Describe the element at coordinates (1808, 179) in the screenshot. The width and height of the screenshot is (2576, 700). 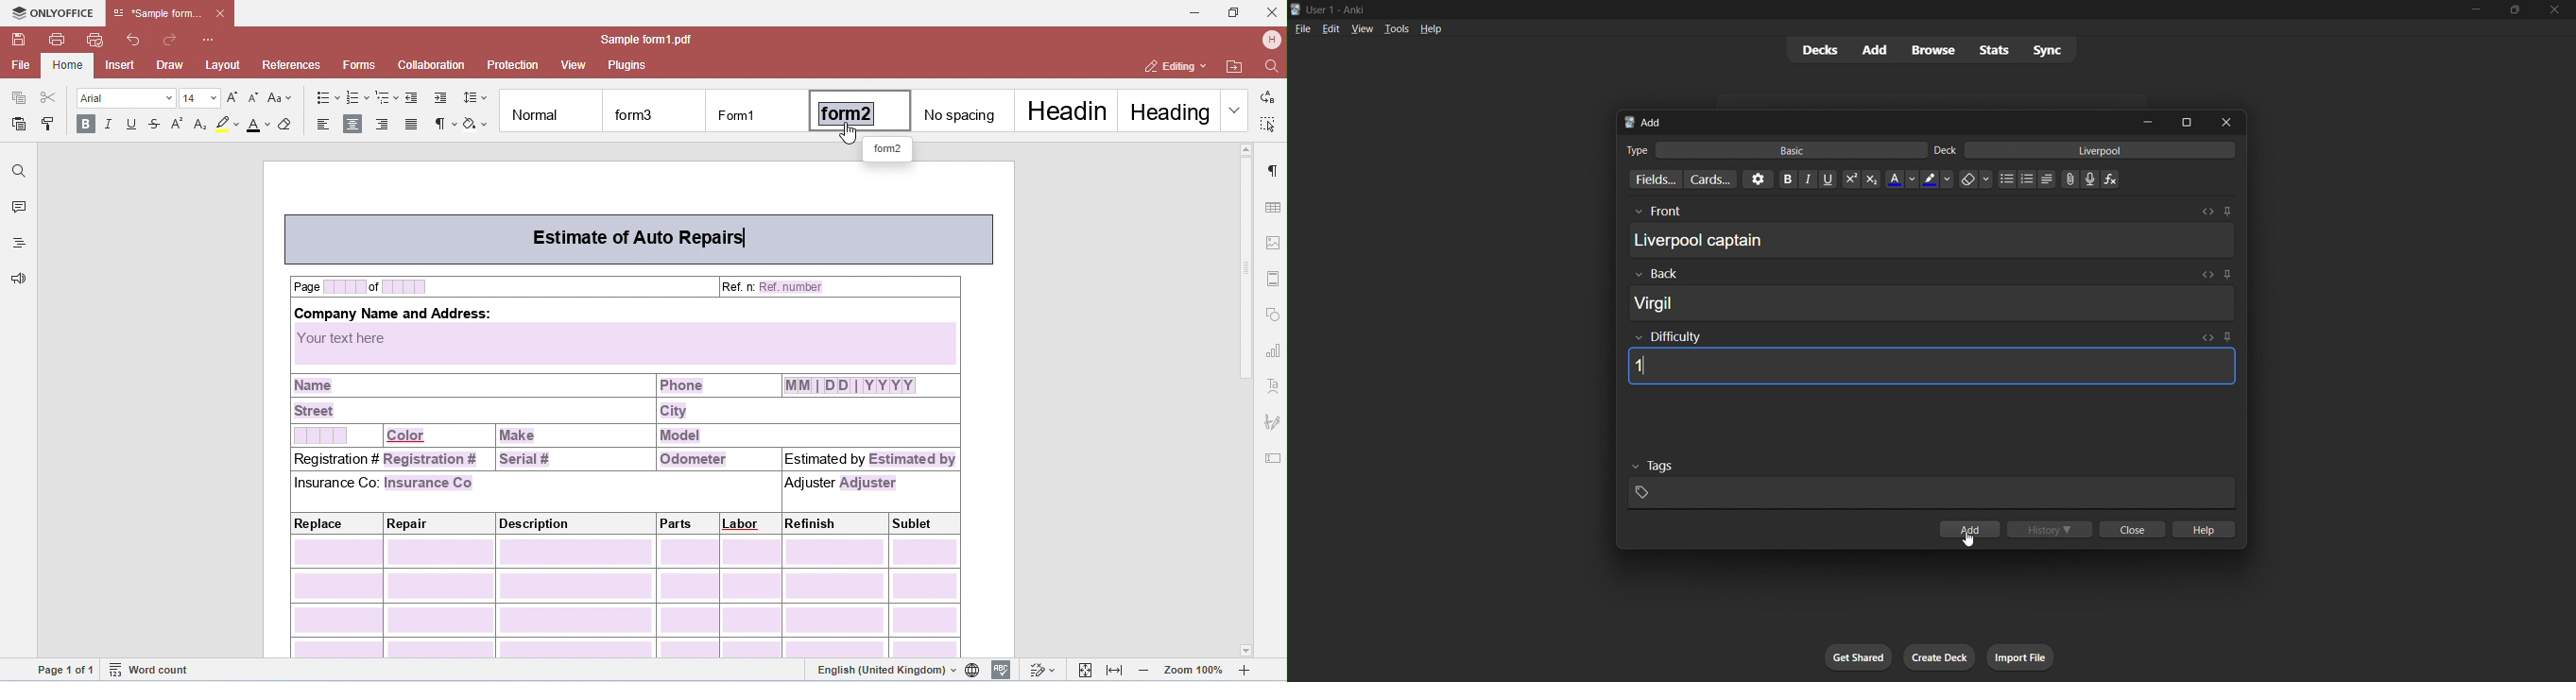
I see `Italics` at that location.